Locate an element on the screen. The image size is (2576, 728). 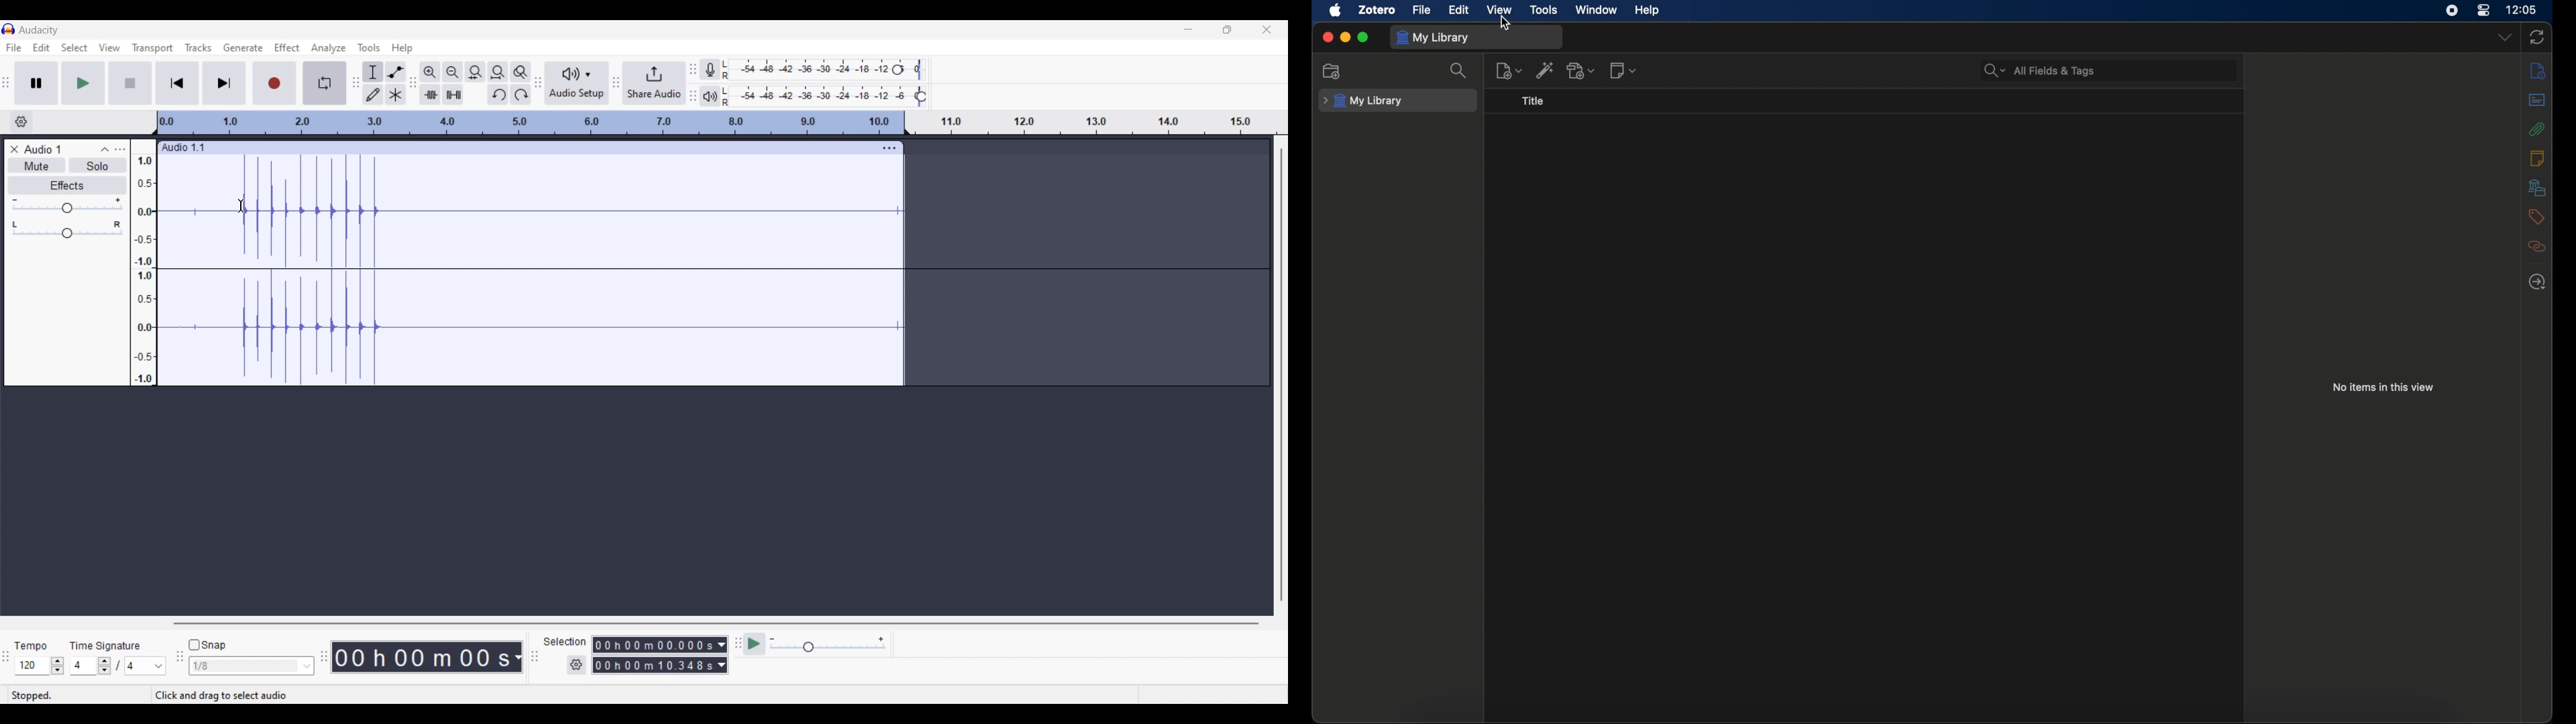
Edit menu is located at coordinates (42, 47).